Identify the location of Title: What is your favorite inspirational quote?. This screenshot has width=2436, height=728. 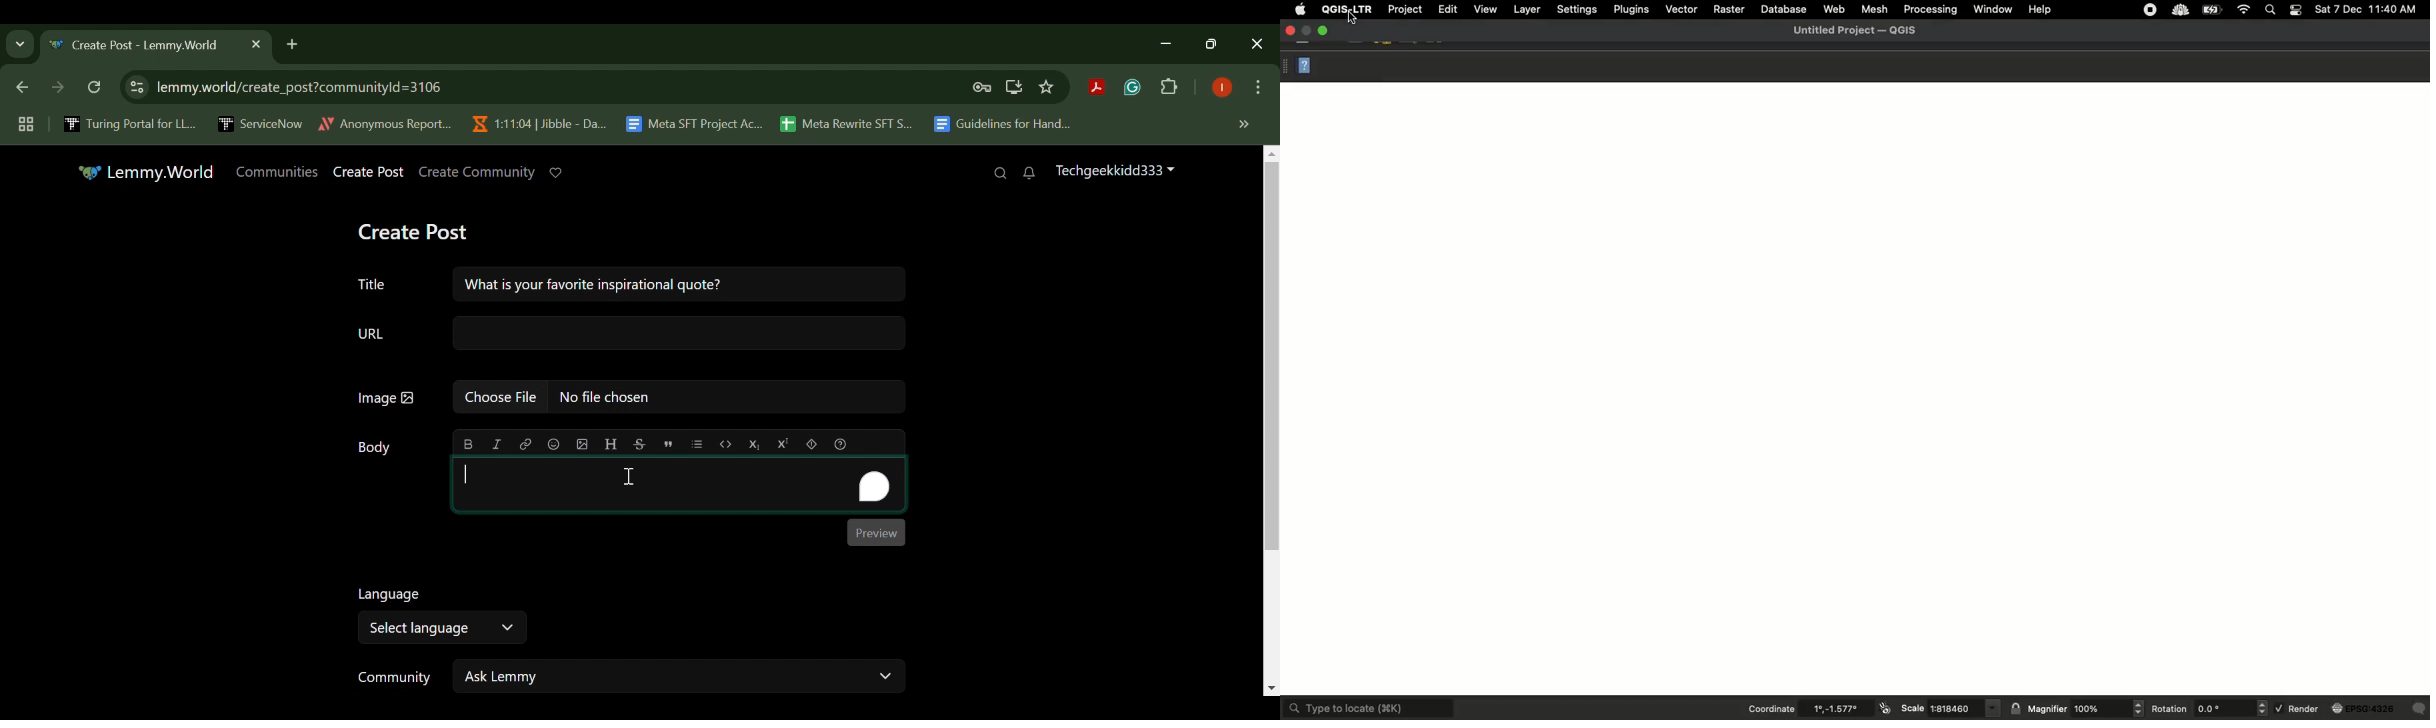
(626, 282).